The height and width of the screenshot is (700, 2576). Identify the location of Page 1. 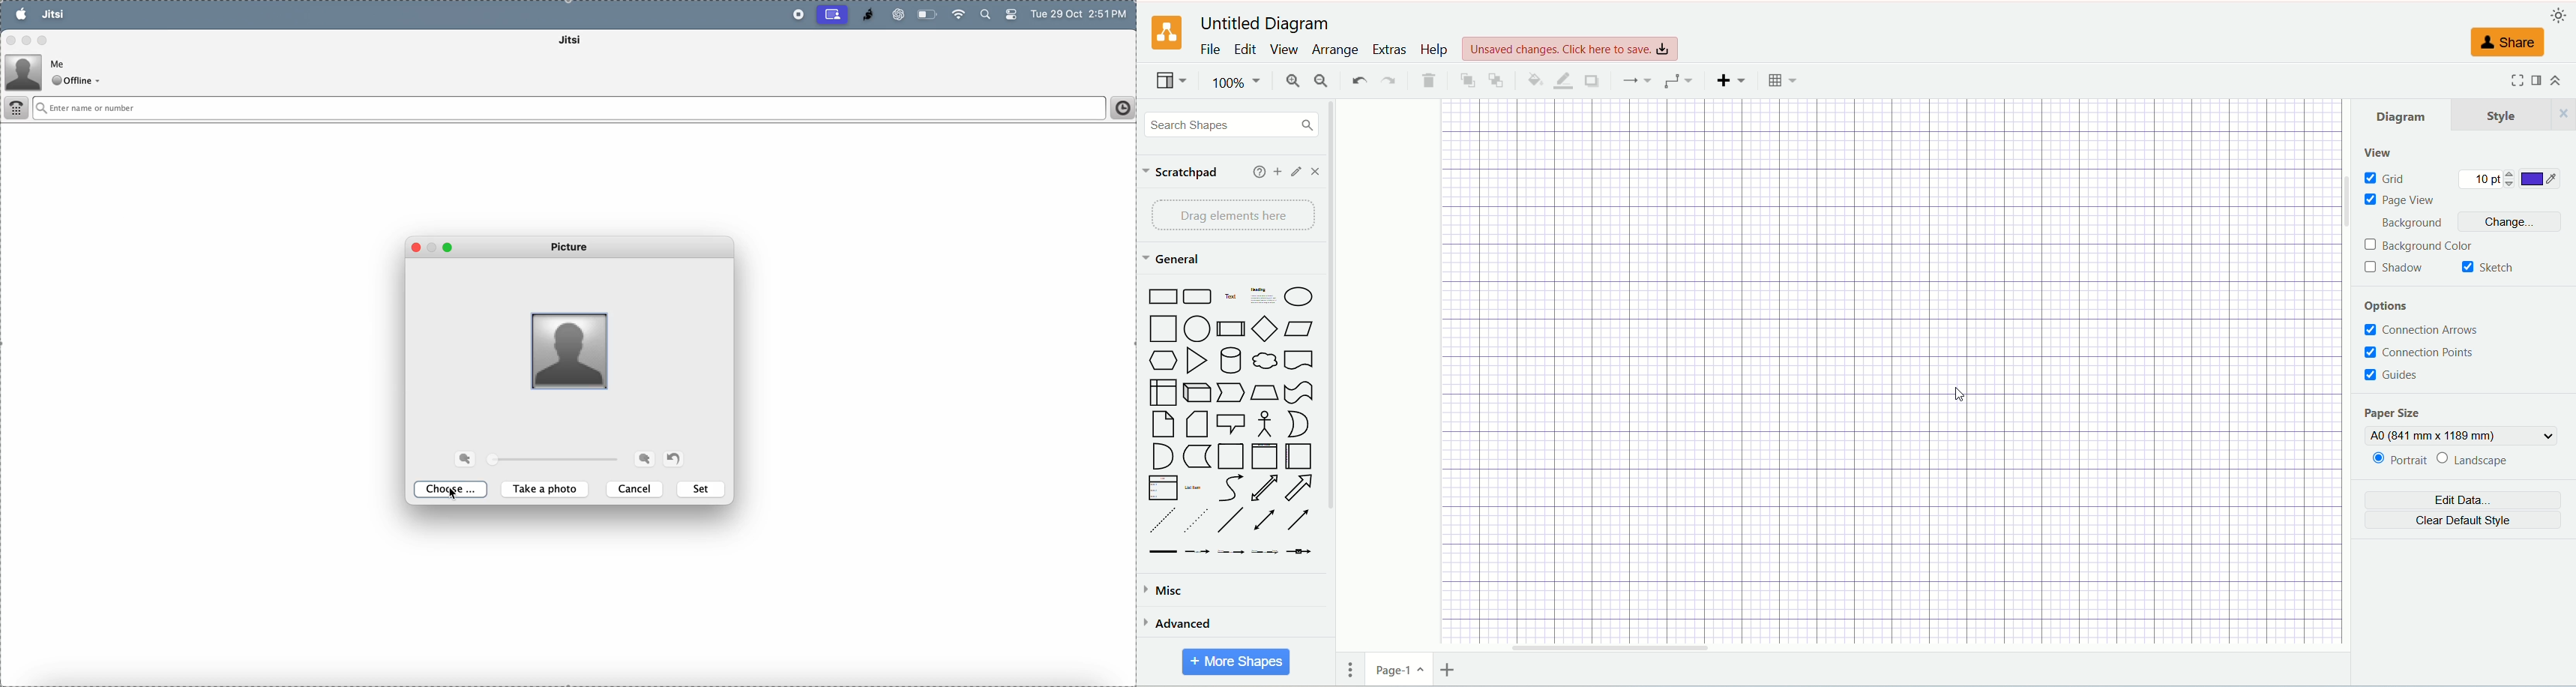
(1399, 672).